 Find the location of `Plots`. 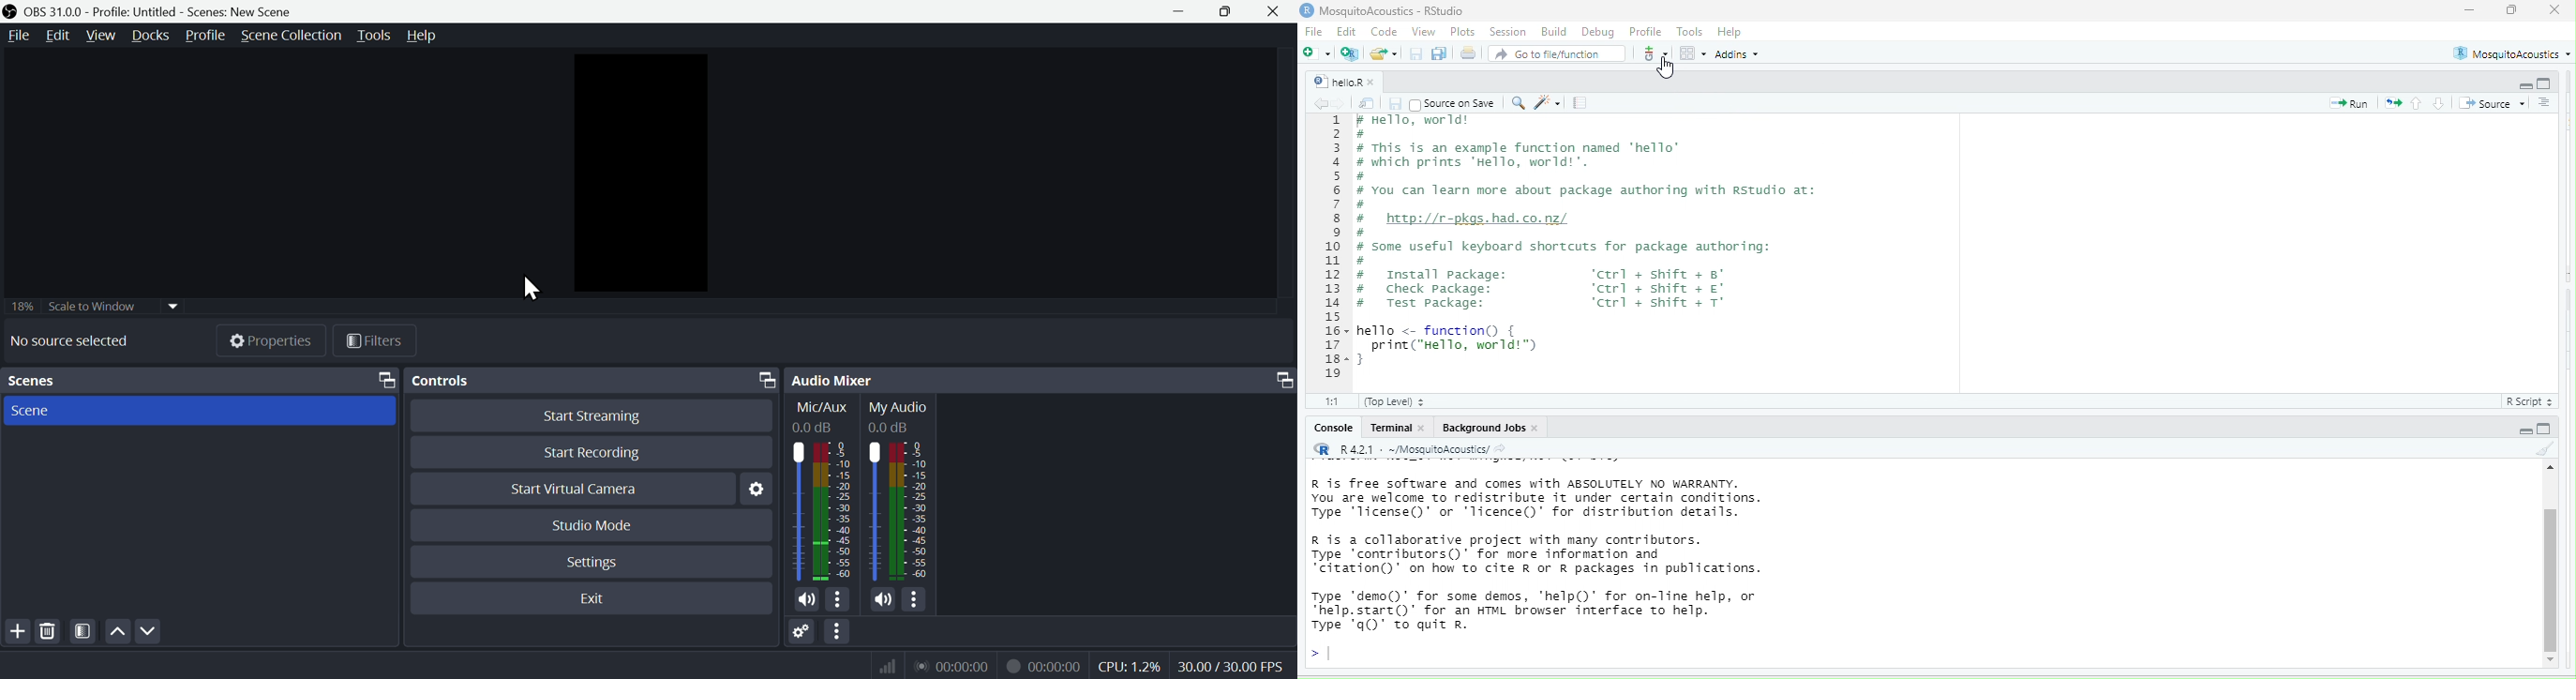

Plots is located at coordinates (1460, 33).